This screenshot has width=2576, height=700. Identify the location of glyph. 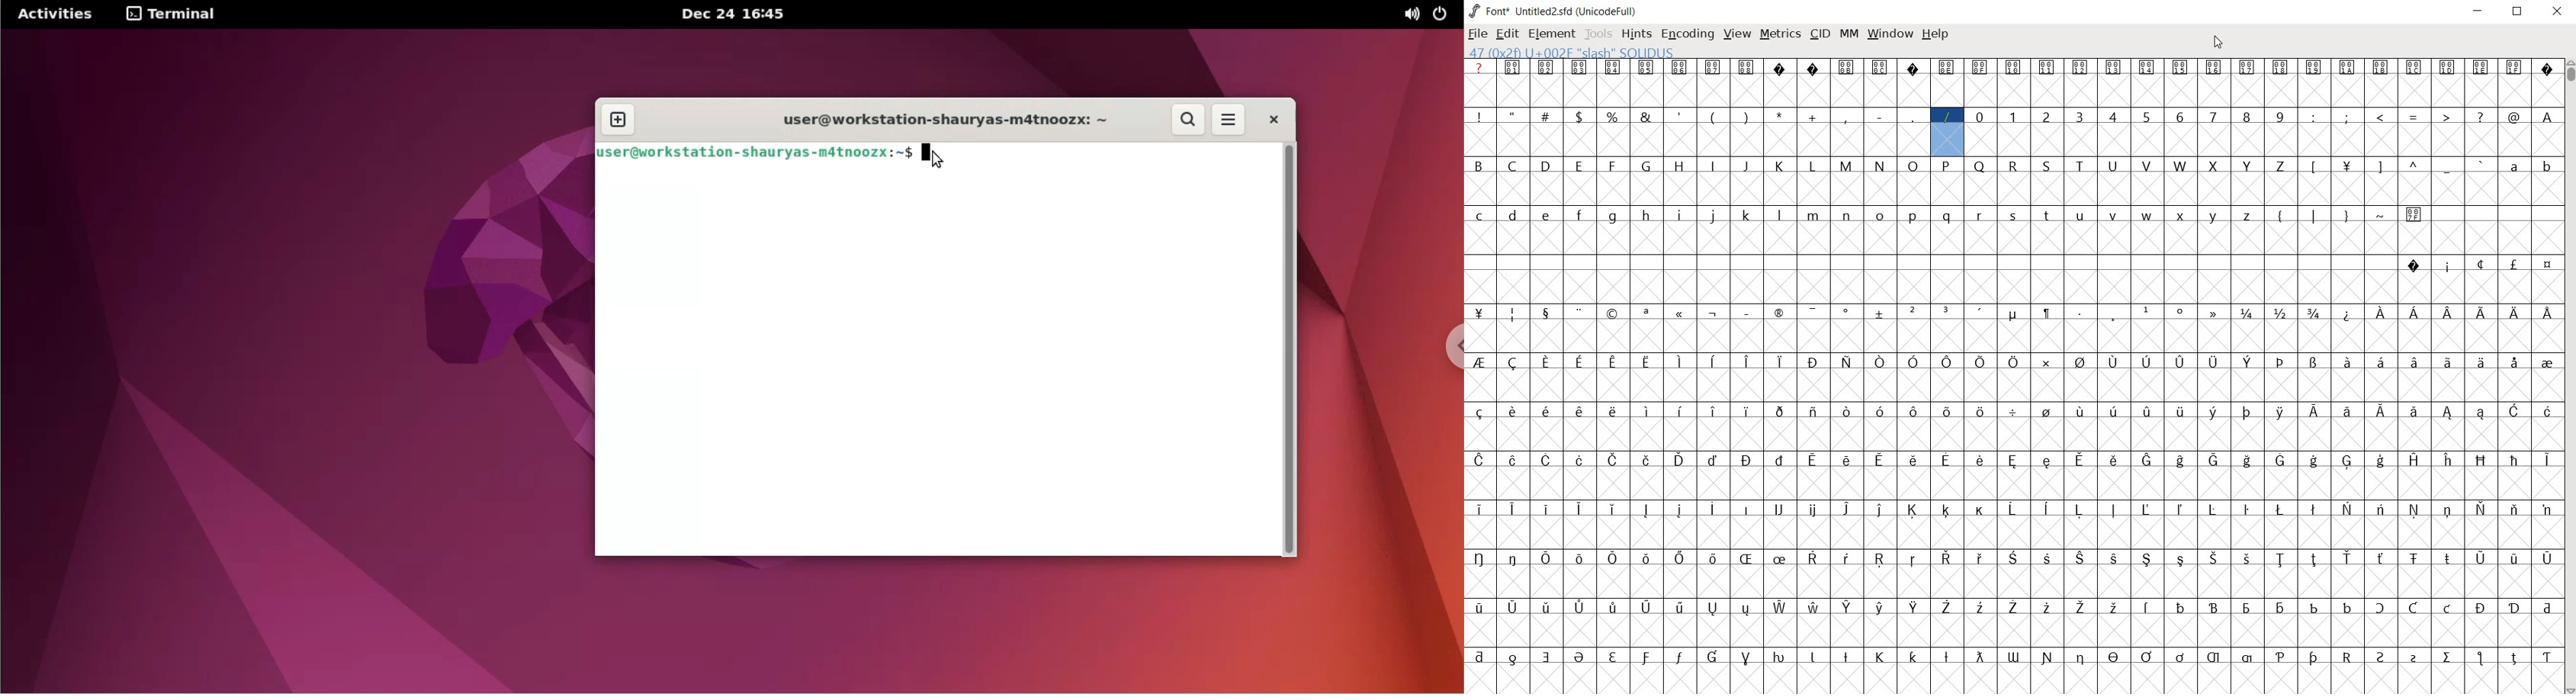
(1746, 659).